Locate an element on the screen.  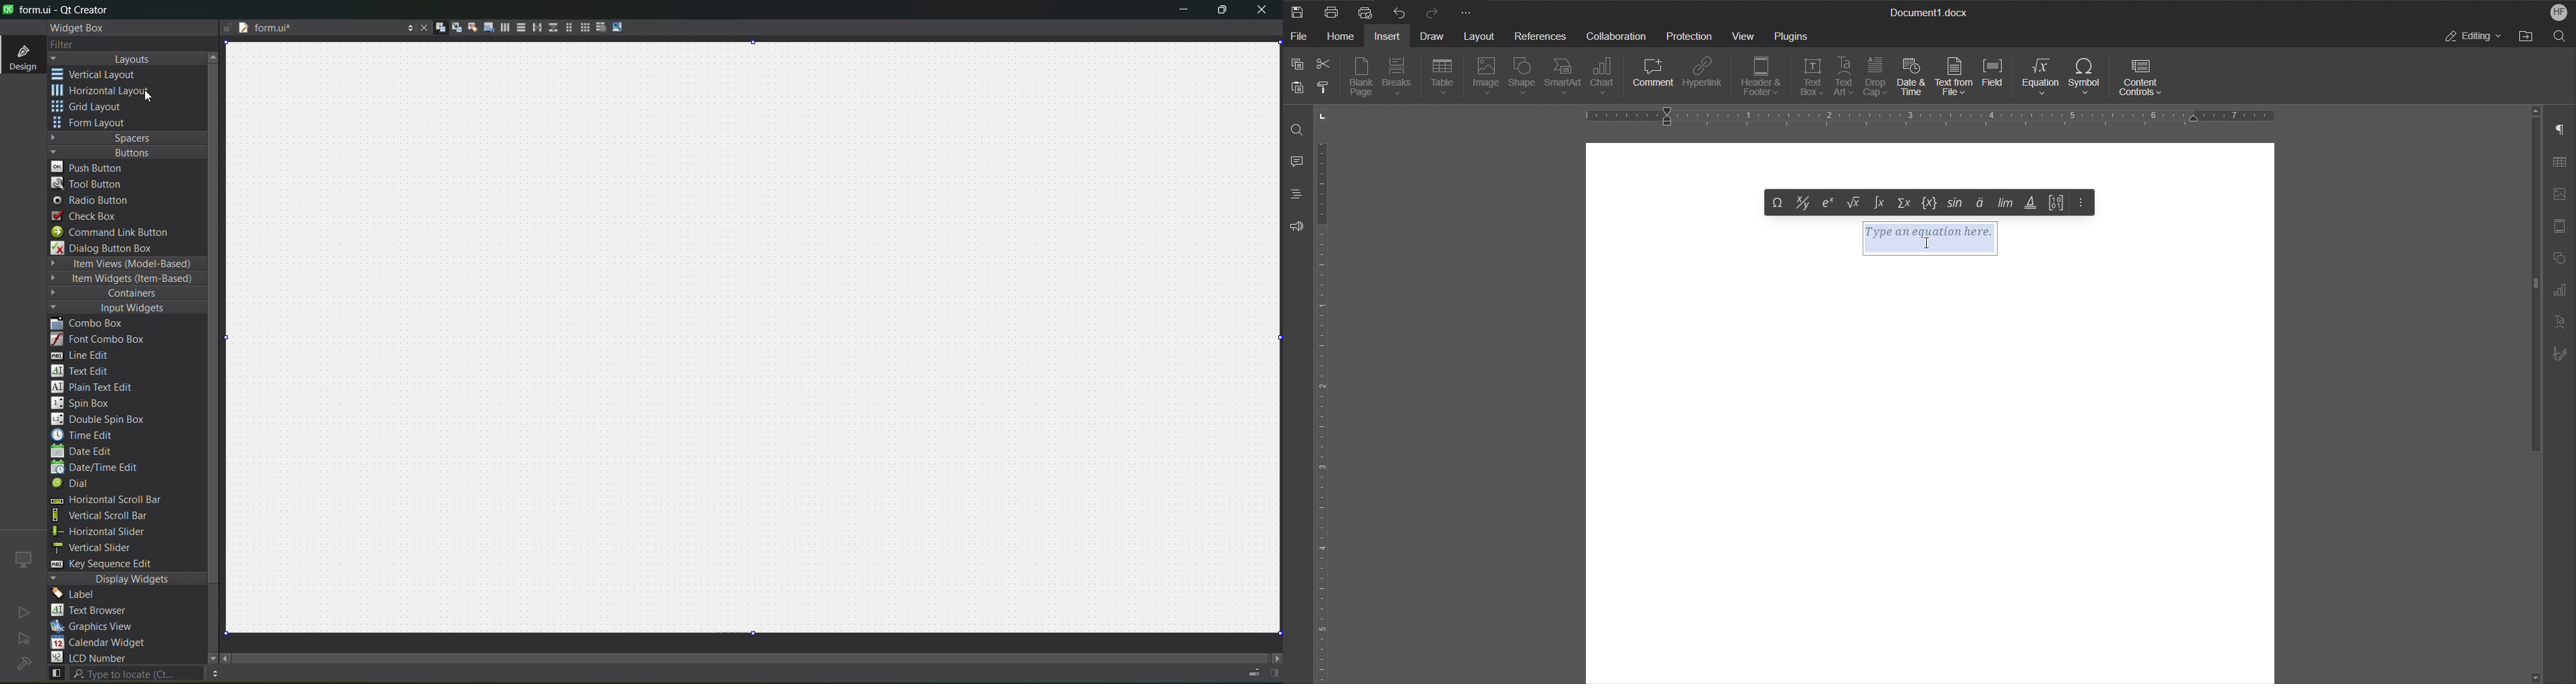
Search is located at coordinates (2563, 37).